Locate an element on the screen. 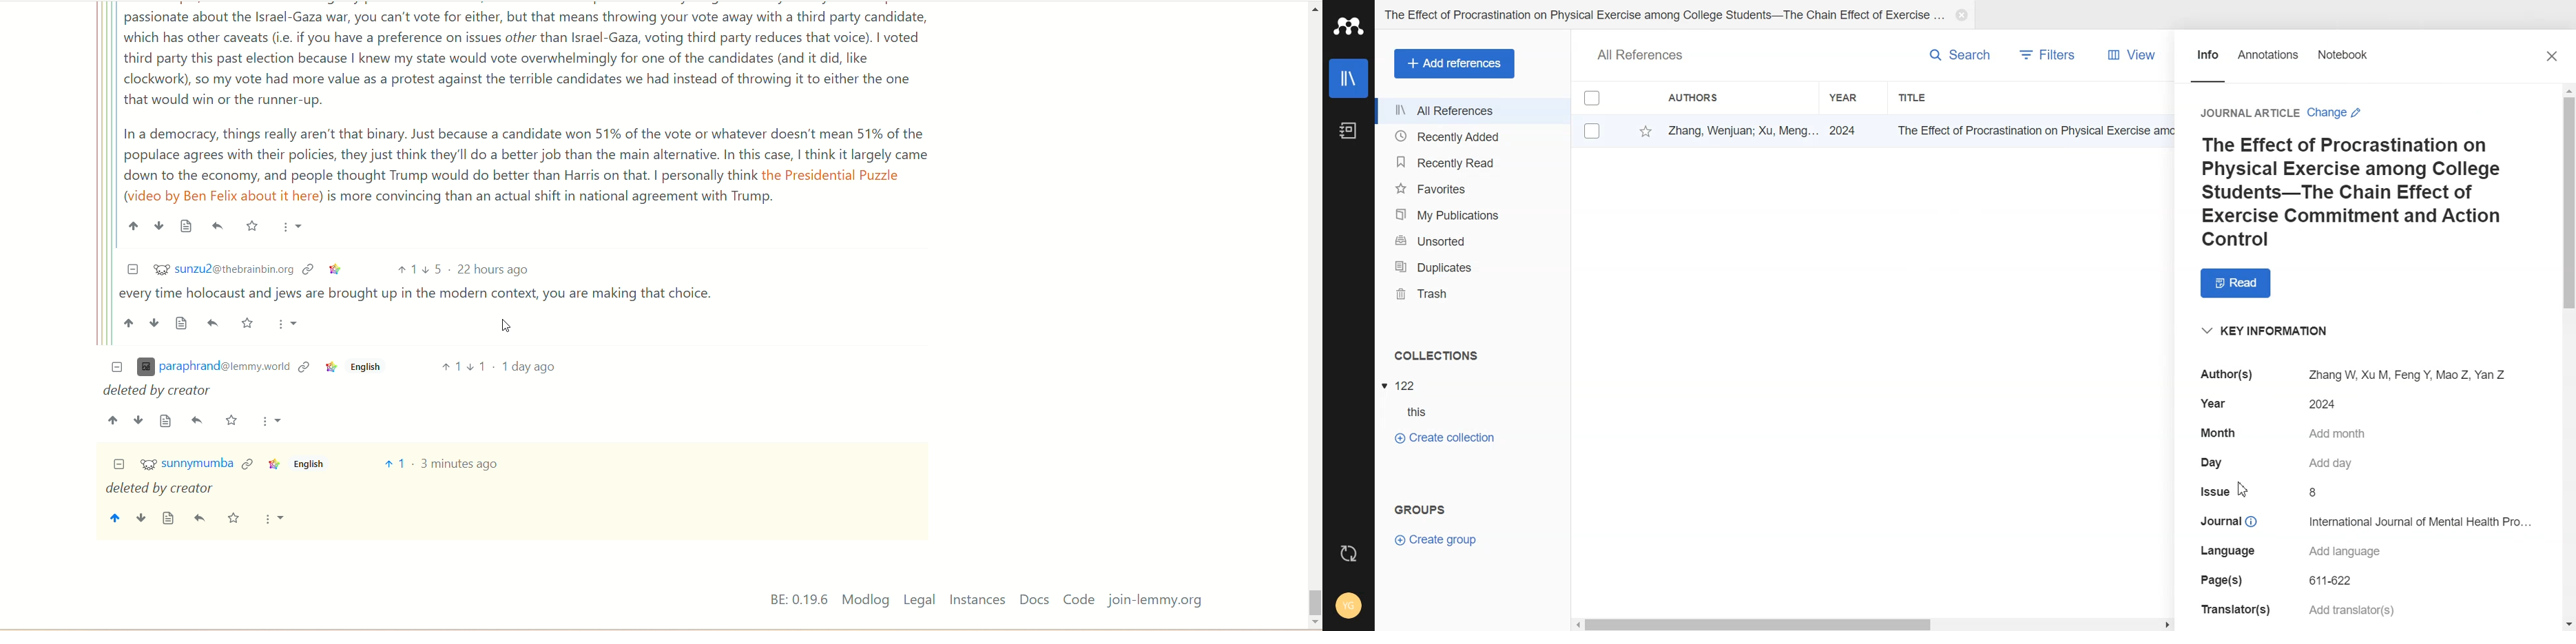 This screenshot has height=644, width=2576. Translator(s) Add translator(s) is located at coordinates (2302, 611).